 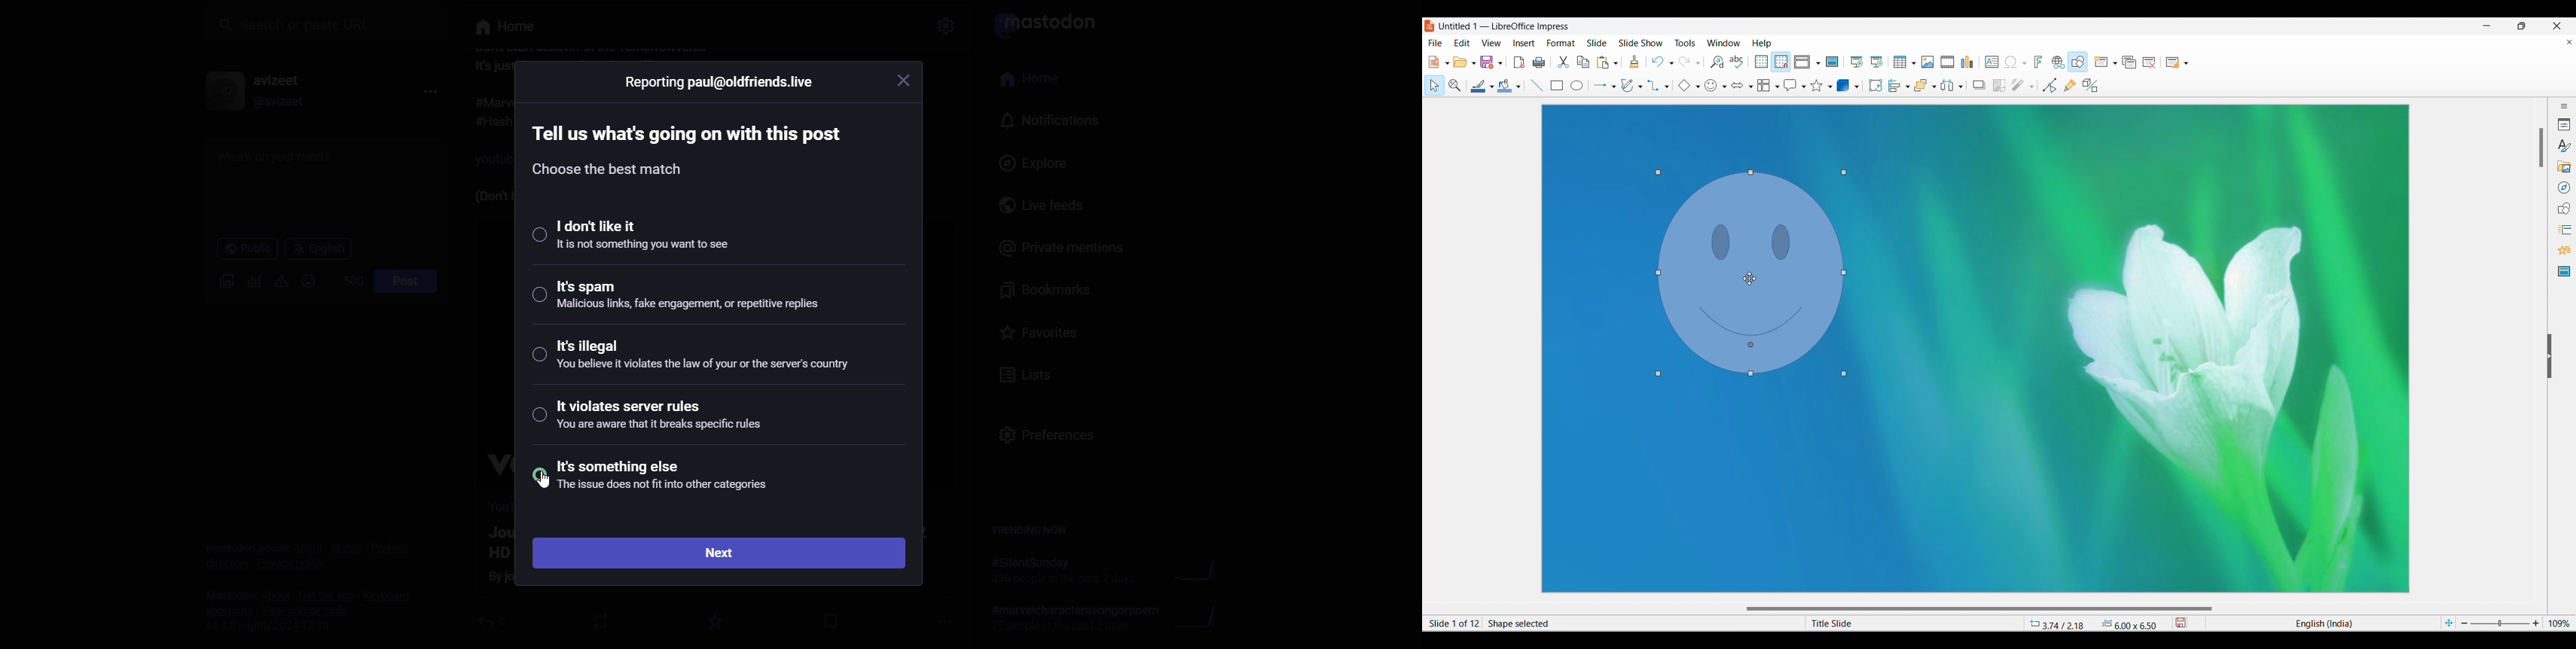 I want to click on Selected arrangement, so click(x=1922, y=85).